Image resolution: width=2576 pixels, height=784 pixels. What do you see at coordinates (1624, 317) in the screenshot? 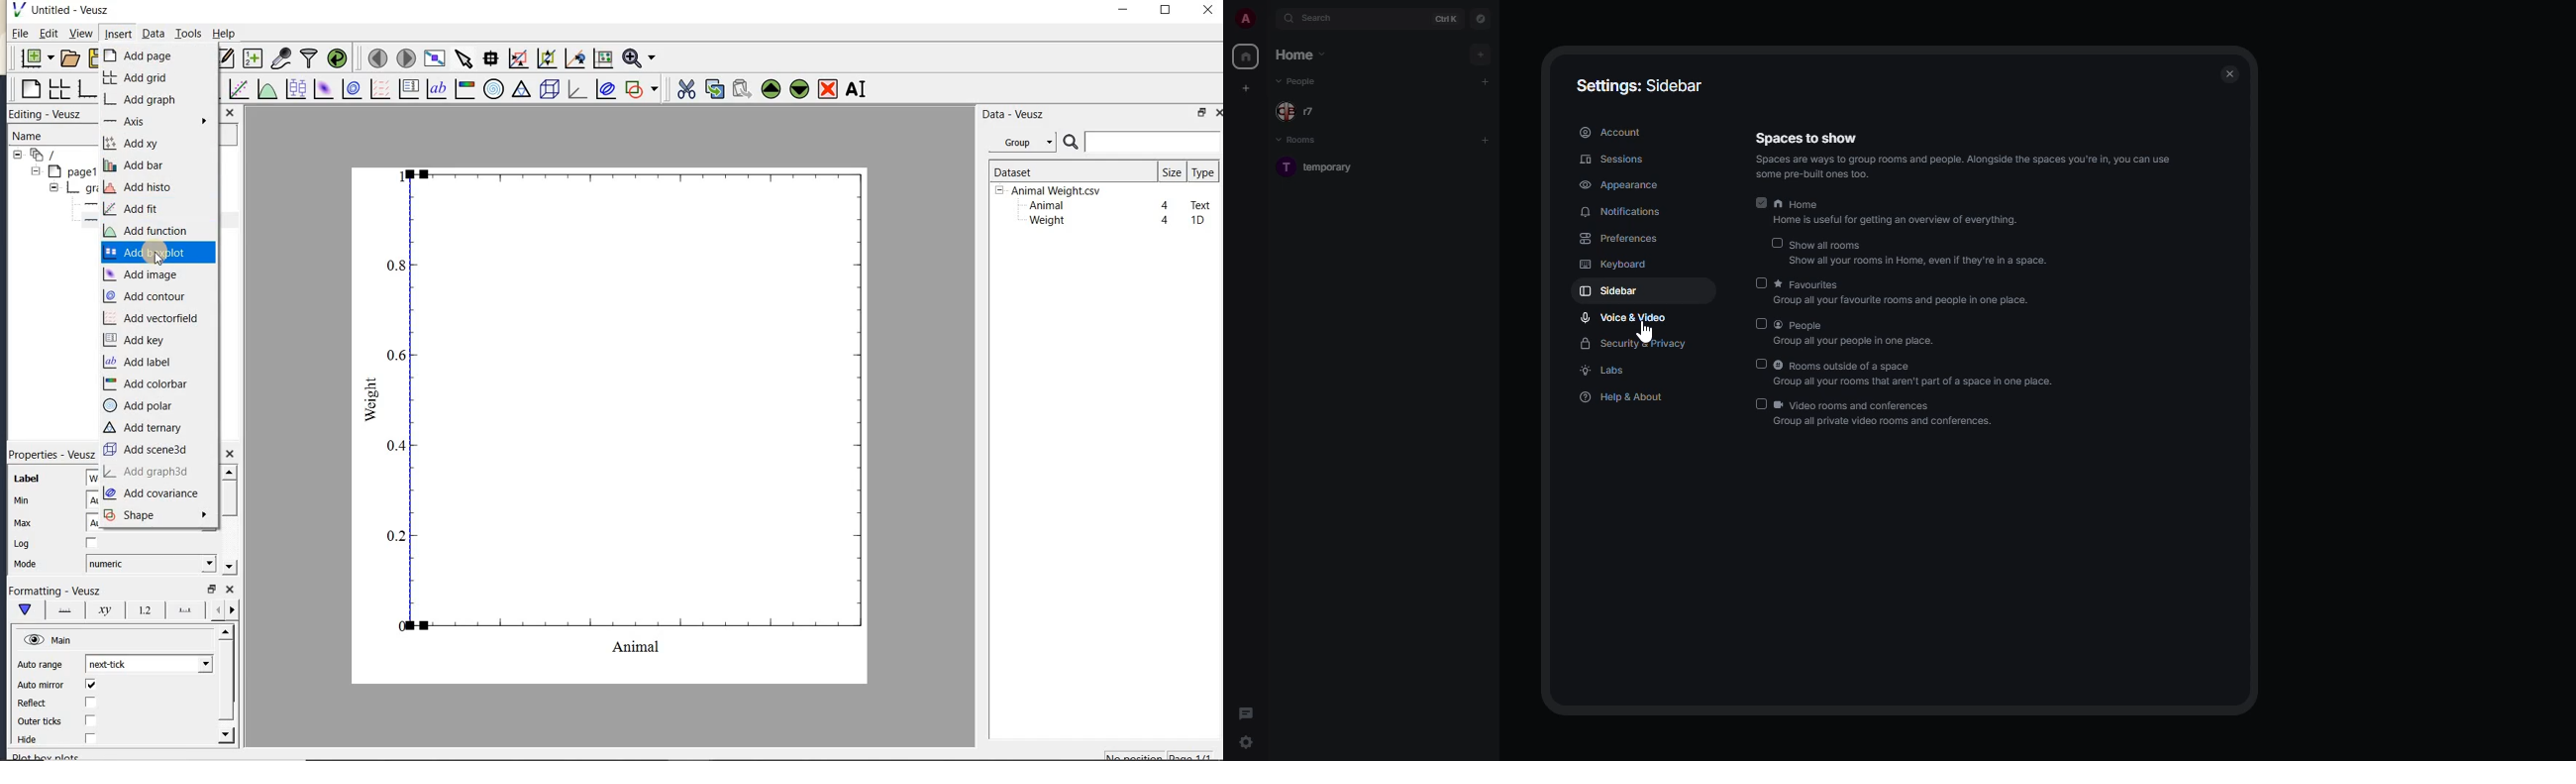
I see `voice & video` at bounding box center [1624, 317].